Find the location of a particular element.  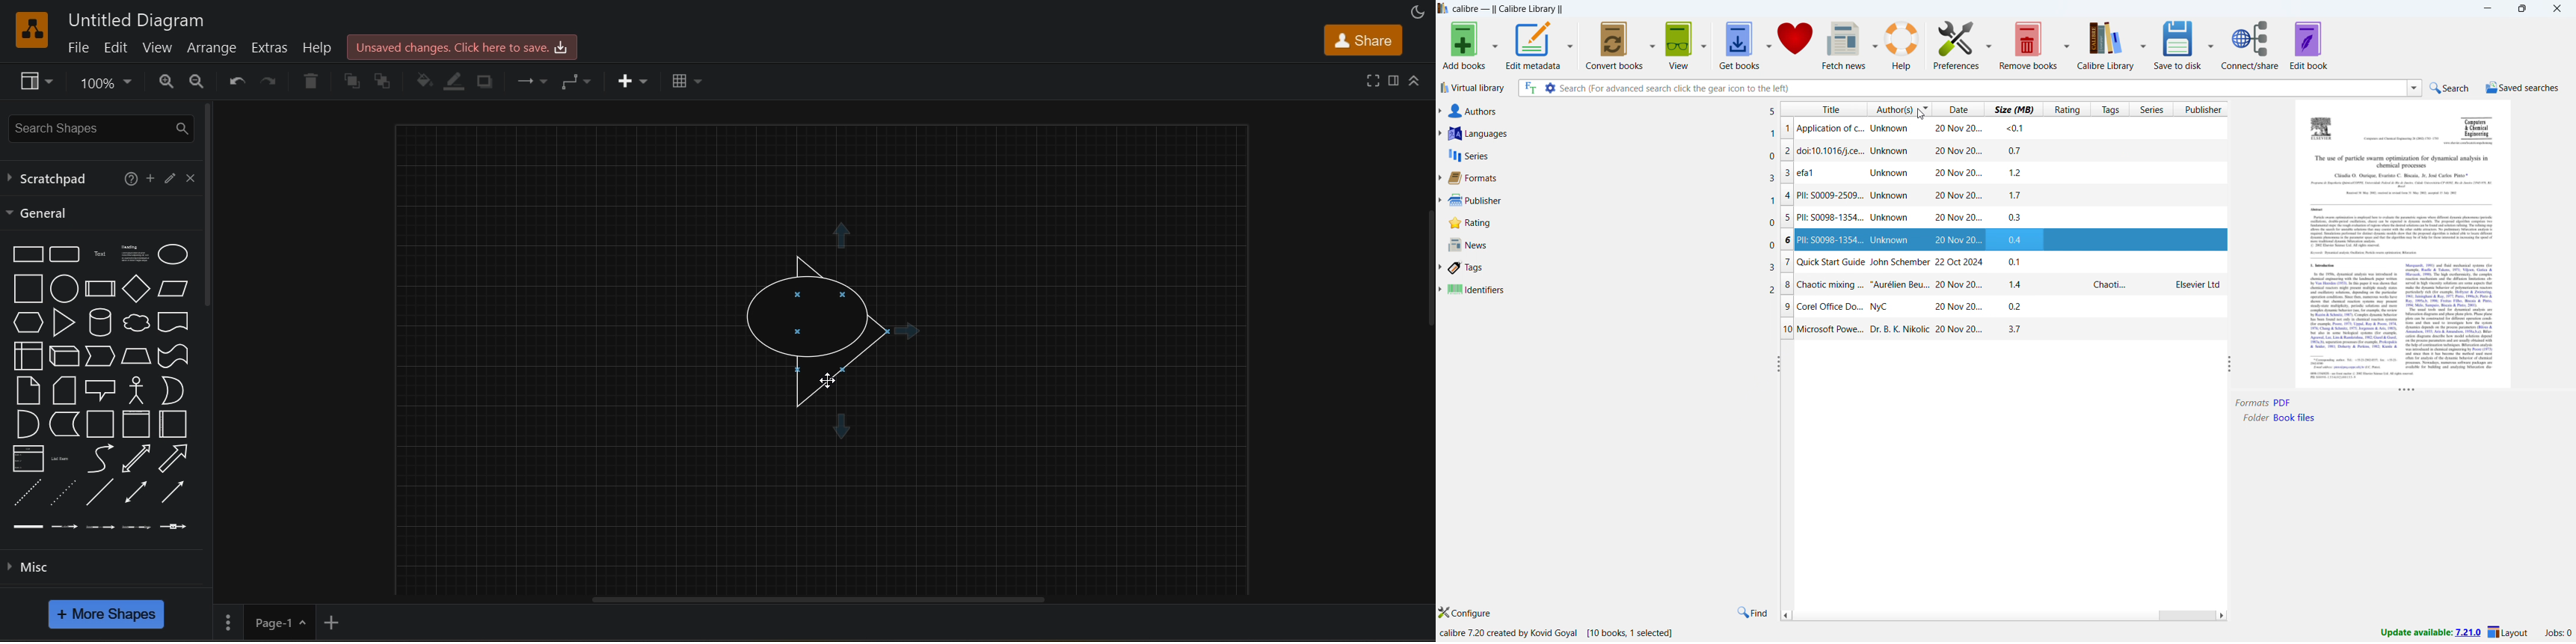

sort by series is located at coordinates (2151, 109).